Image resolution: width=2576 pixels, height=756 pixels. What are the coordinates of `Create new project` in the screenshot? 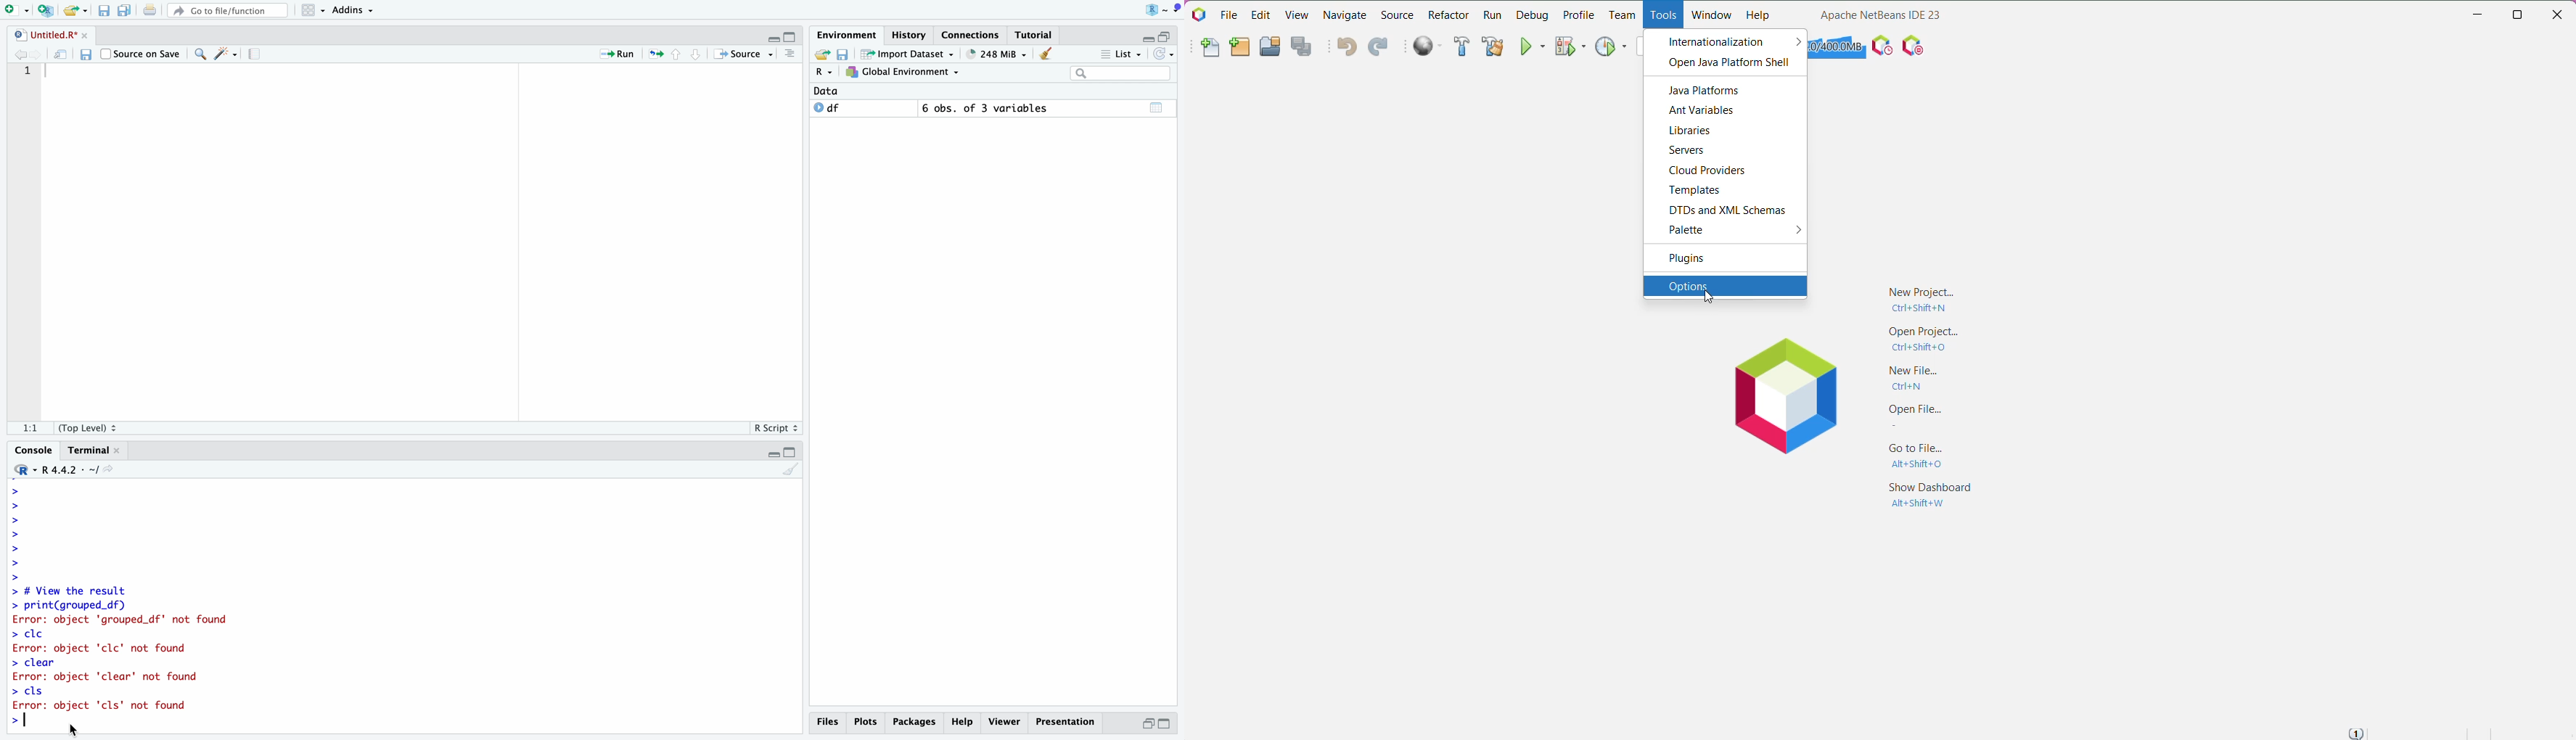 It's located at (47, 10).